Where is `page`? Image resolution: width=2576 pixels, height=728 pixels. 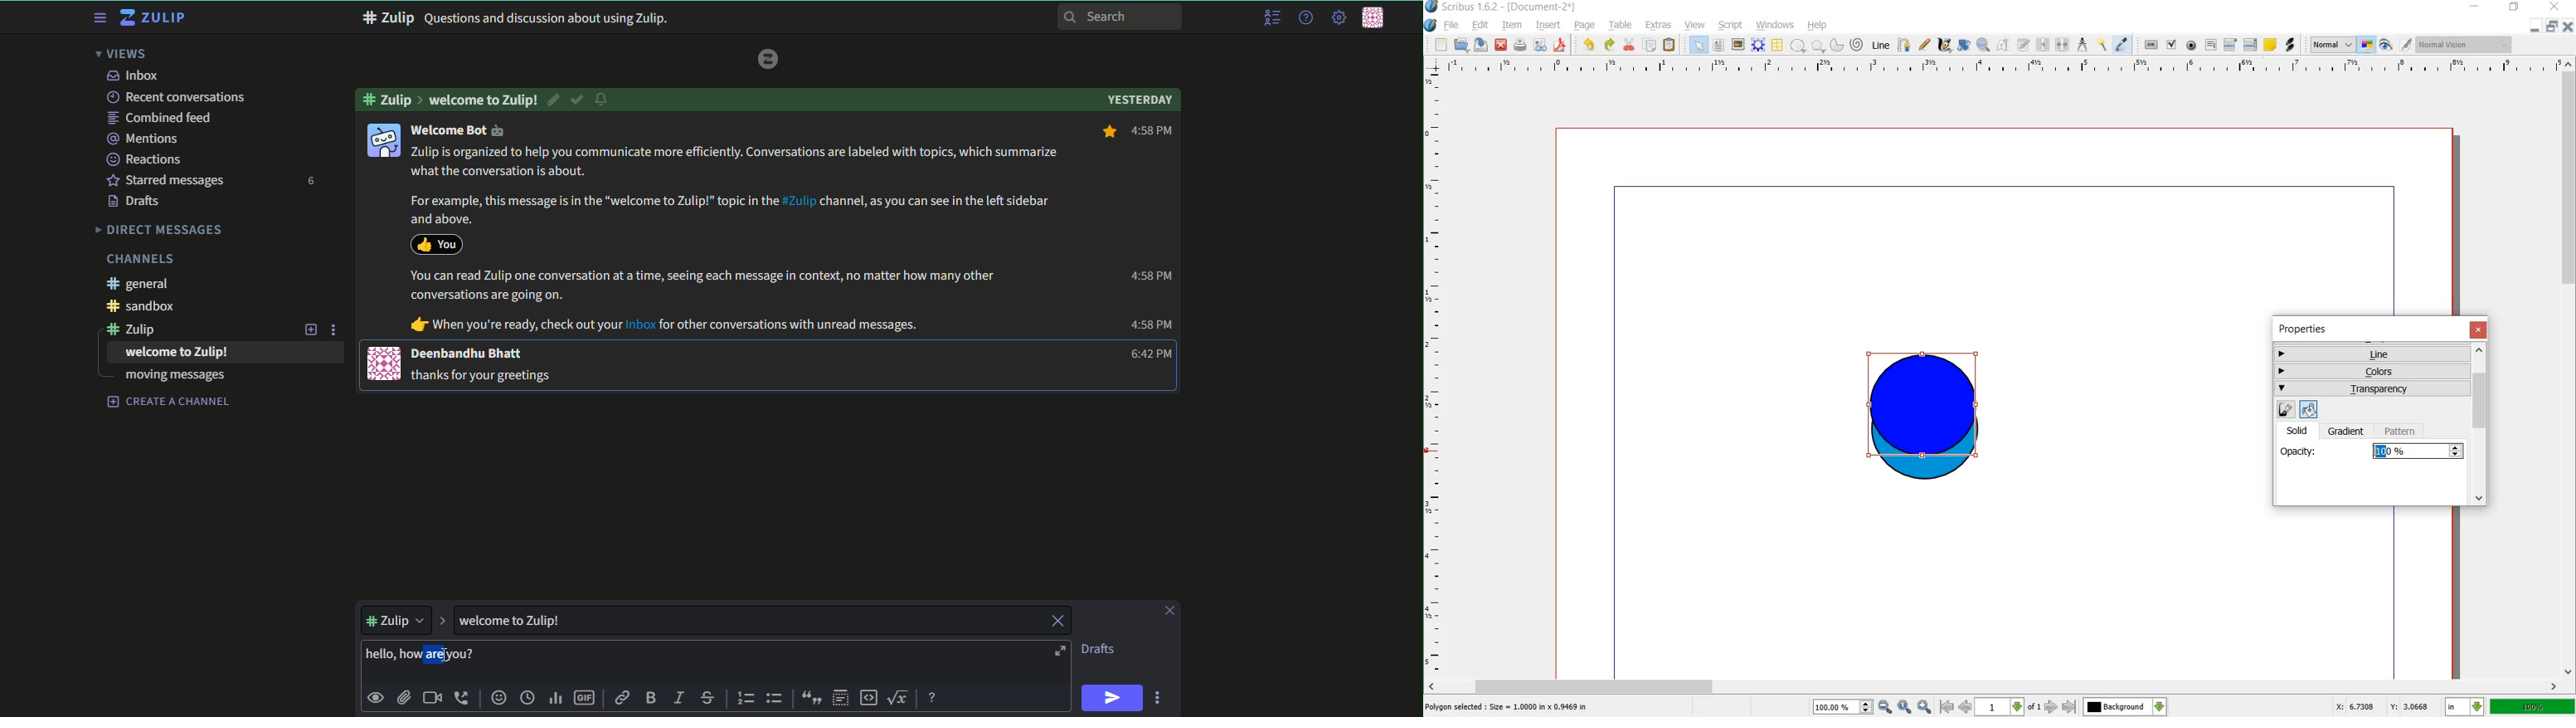
page is located at coordinates (1587, 25).